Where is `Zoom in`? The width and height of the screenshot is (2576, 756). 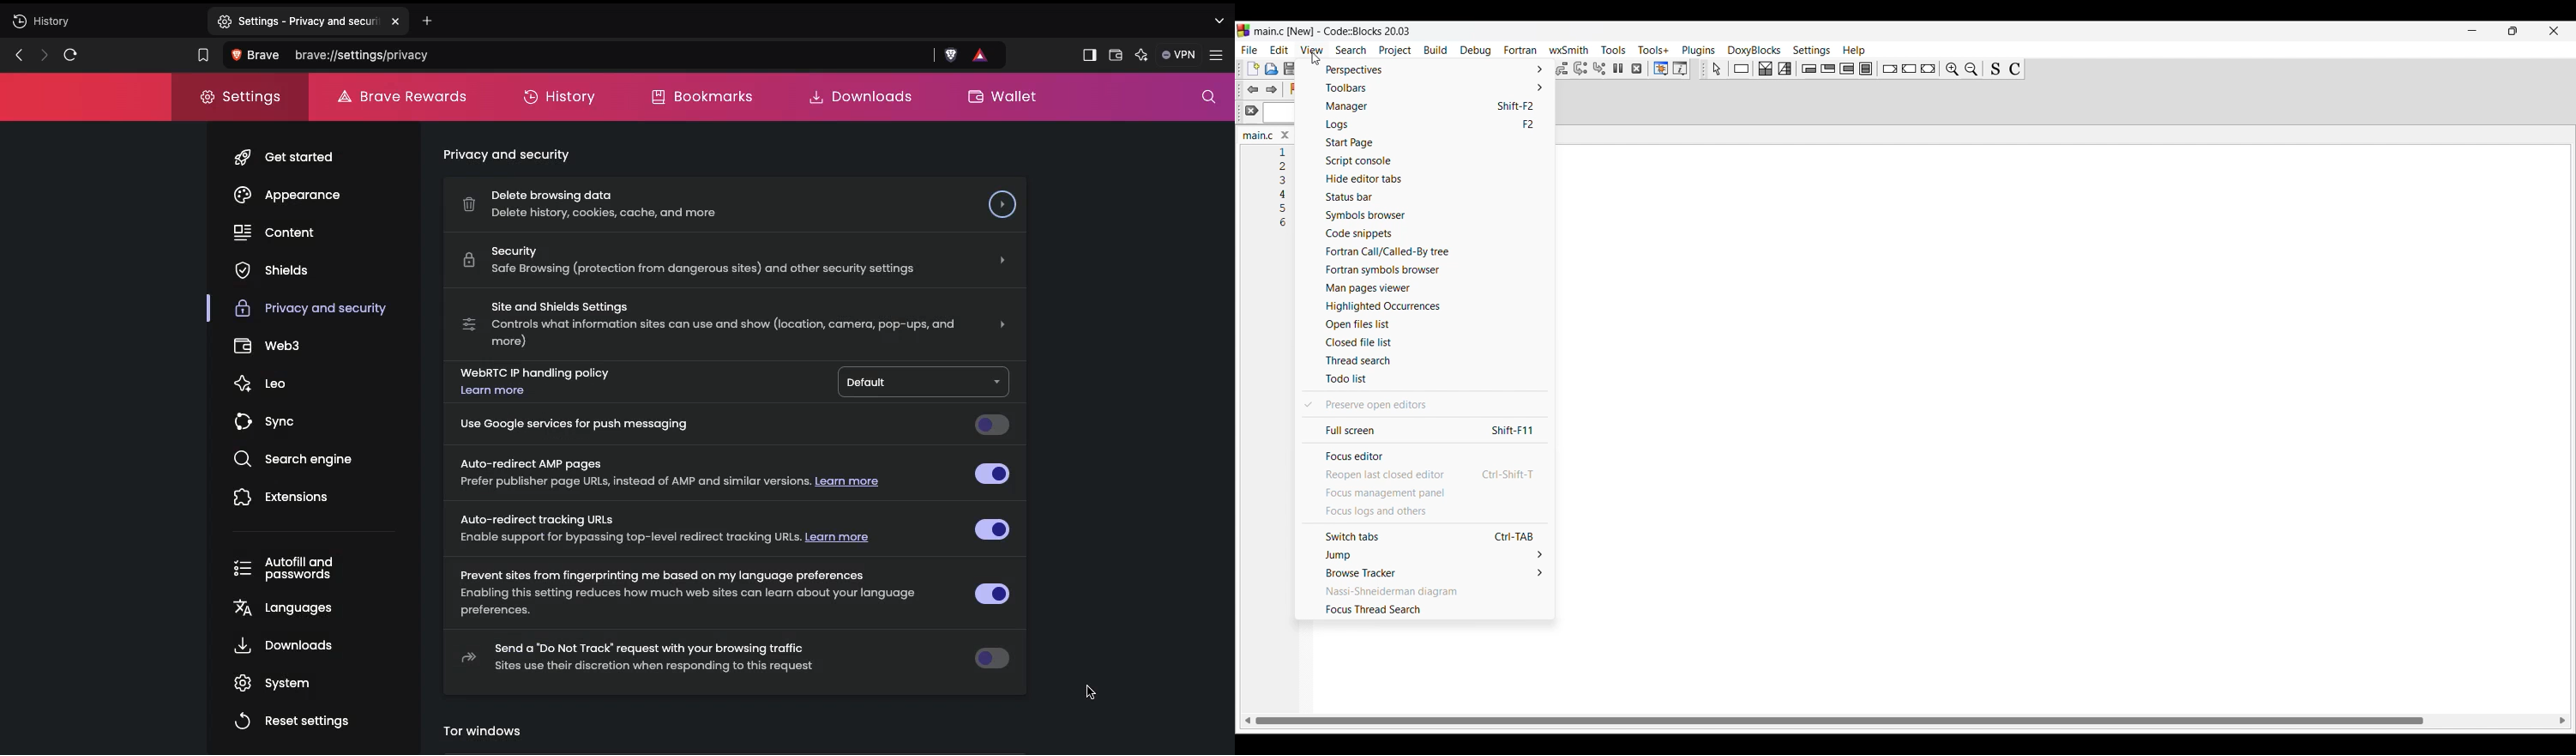 Zoom in is located at coordinates (1952, 69).